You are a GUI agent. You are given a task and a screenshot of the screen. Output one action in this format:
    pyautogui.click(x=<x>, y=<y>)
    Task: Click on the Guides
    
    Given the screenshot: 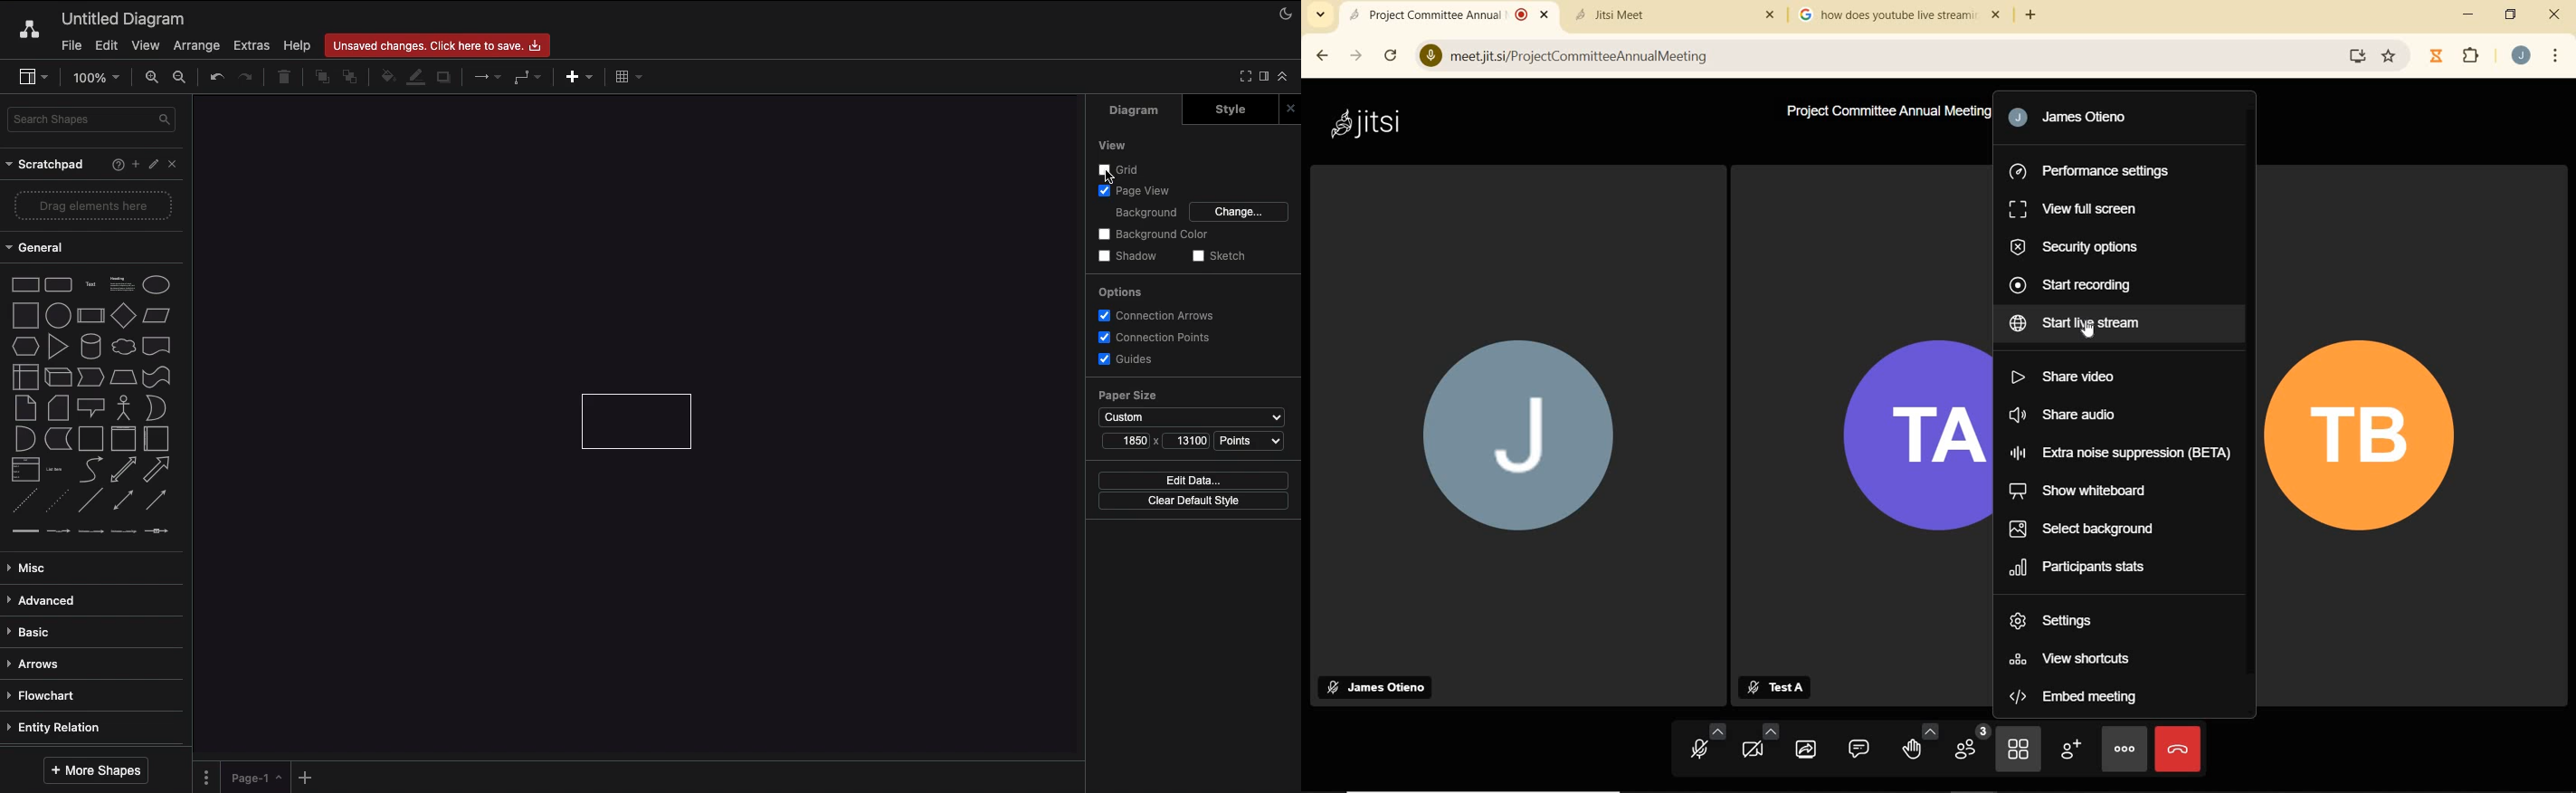 What is the action you would take?
    pyautogui.click(x=1133, y=362)
    